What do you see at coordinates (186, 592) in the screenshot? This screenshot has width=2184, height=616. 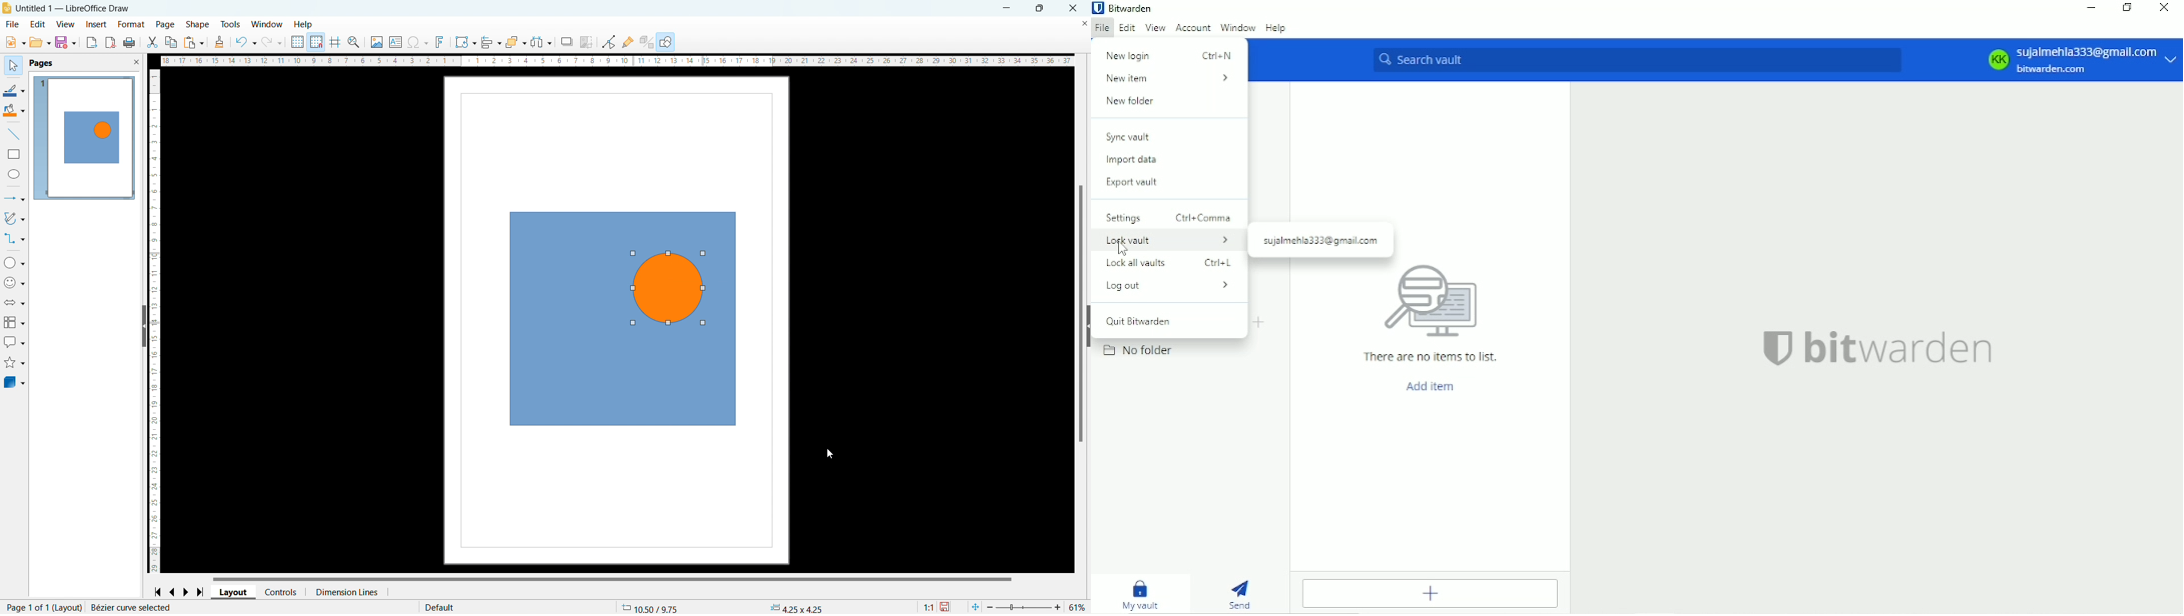 I see `go to next page` at bounding box center [186, 592].